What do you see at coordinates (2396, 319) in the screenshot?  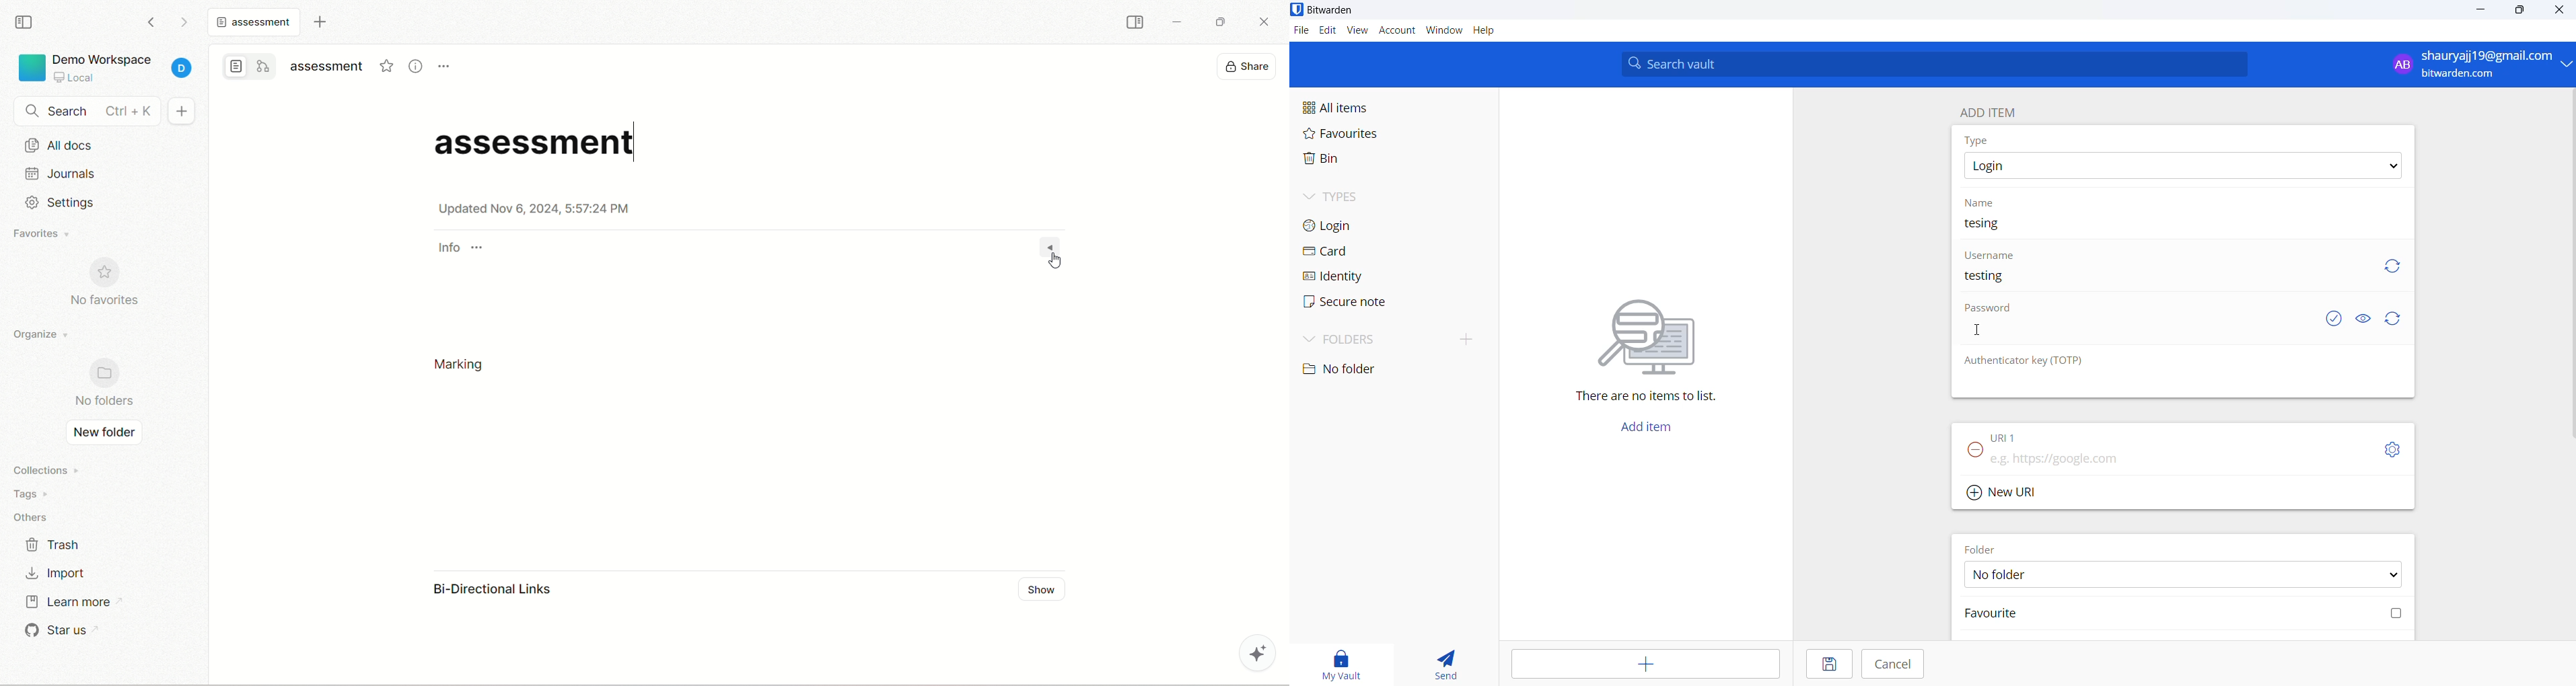 I see `generate password` at bounding box center [2396, 319].